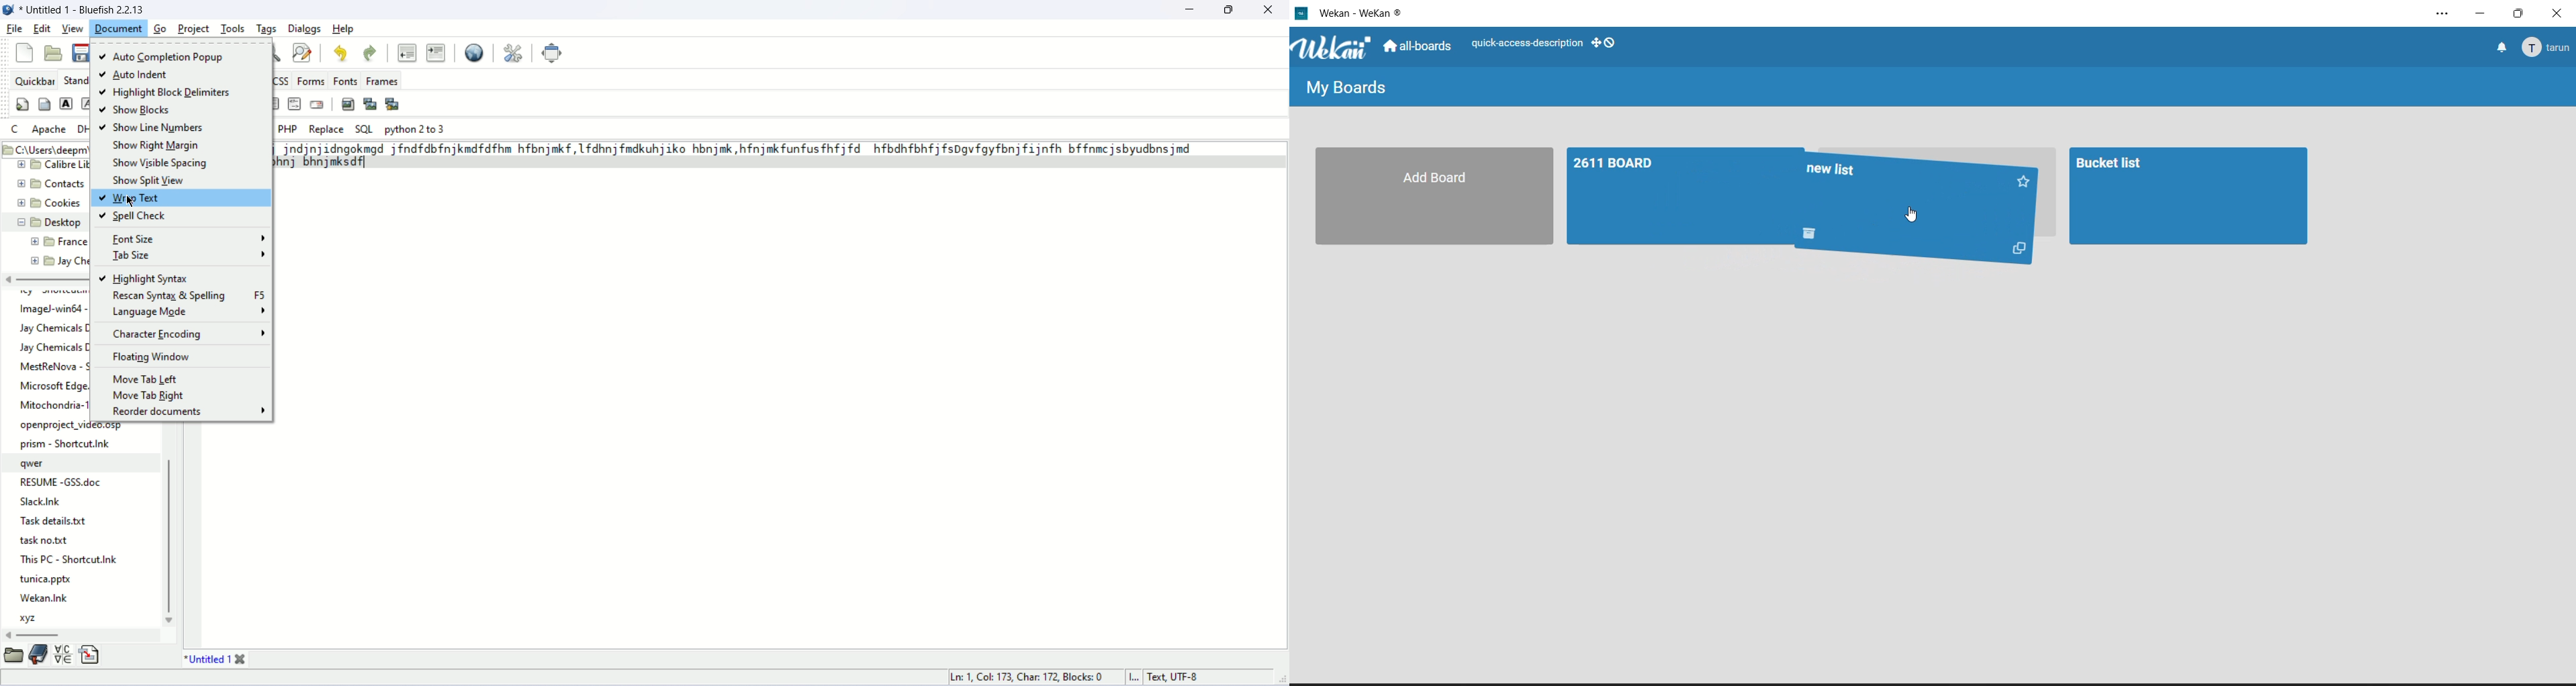  I want to click on reorder documents, so click(189, 411).